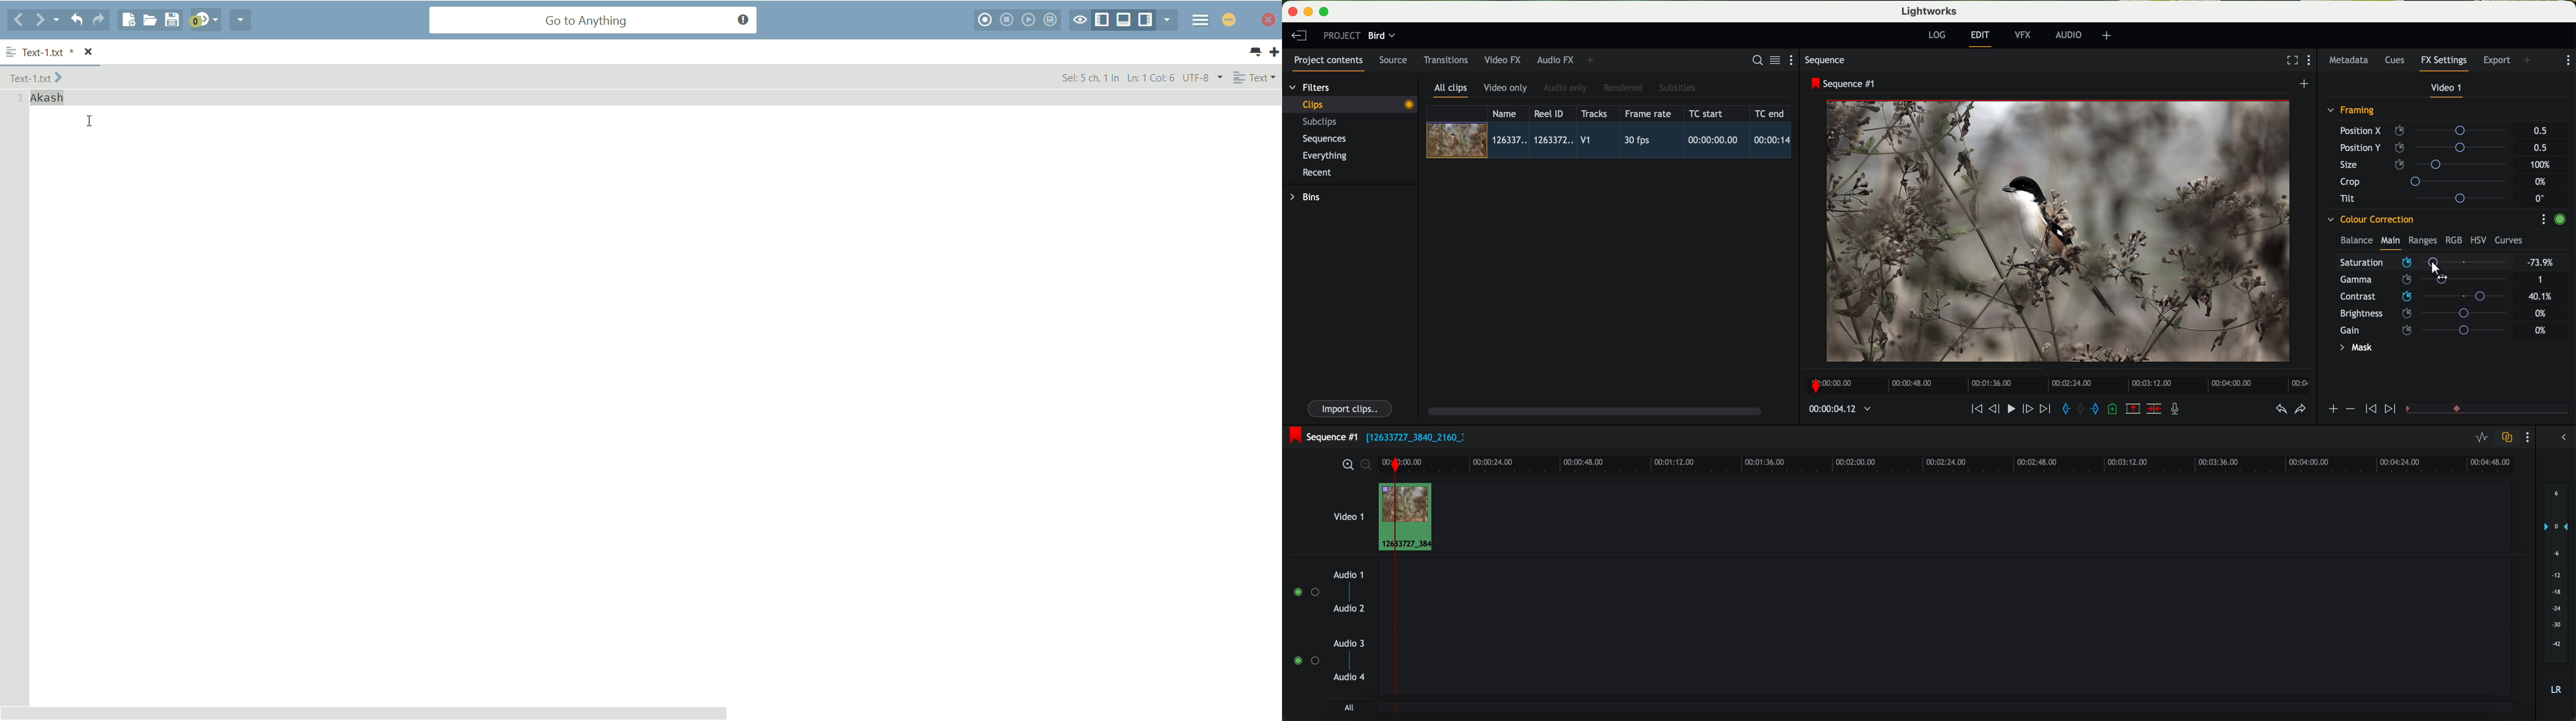 This screenshot has width=2576, height=728. Describe the element at coordinates (1102, 21) in the screenshot. I see `hide/show left panel` at that location.